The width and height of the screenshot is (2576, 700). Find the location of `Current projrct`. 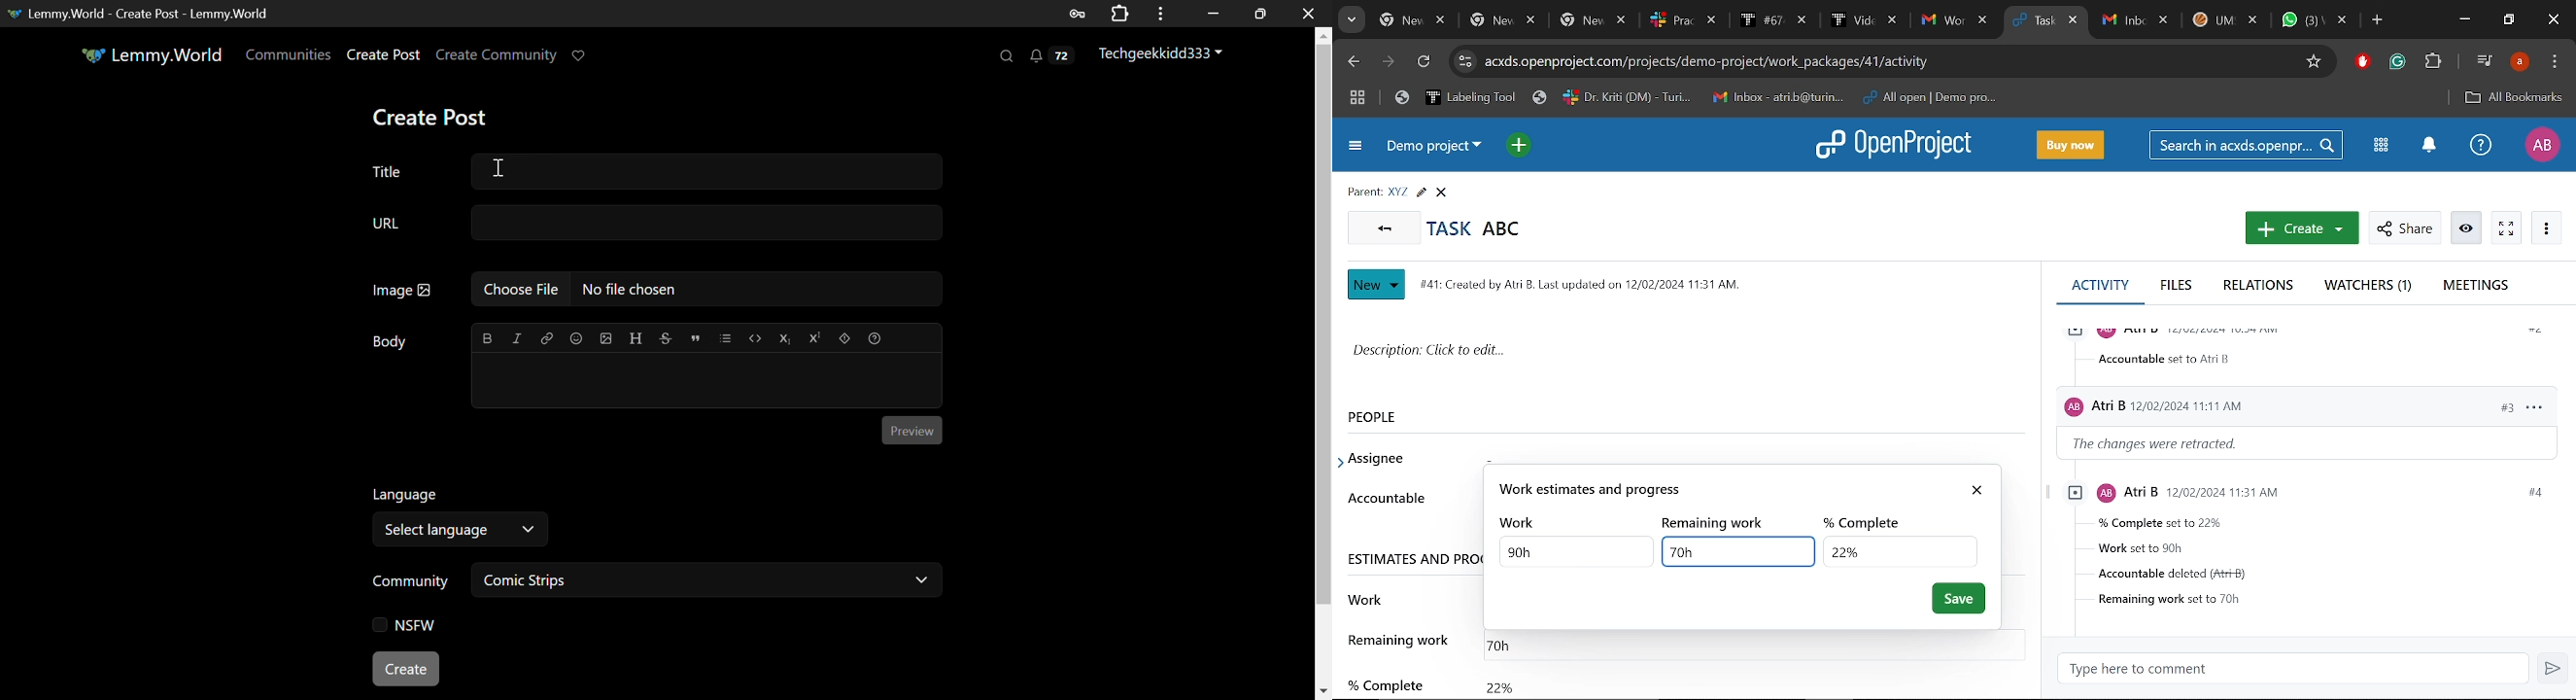

Current projrct is located at coordinates (1436, 150).